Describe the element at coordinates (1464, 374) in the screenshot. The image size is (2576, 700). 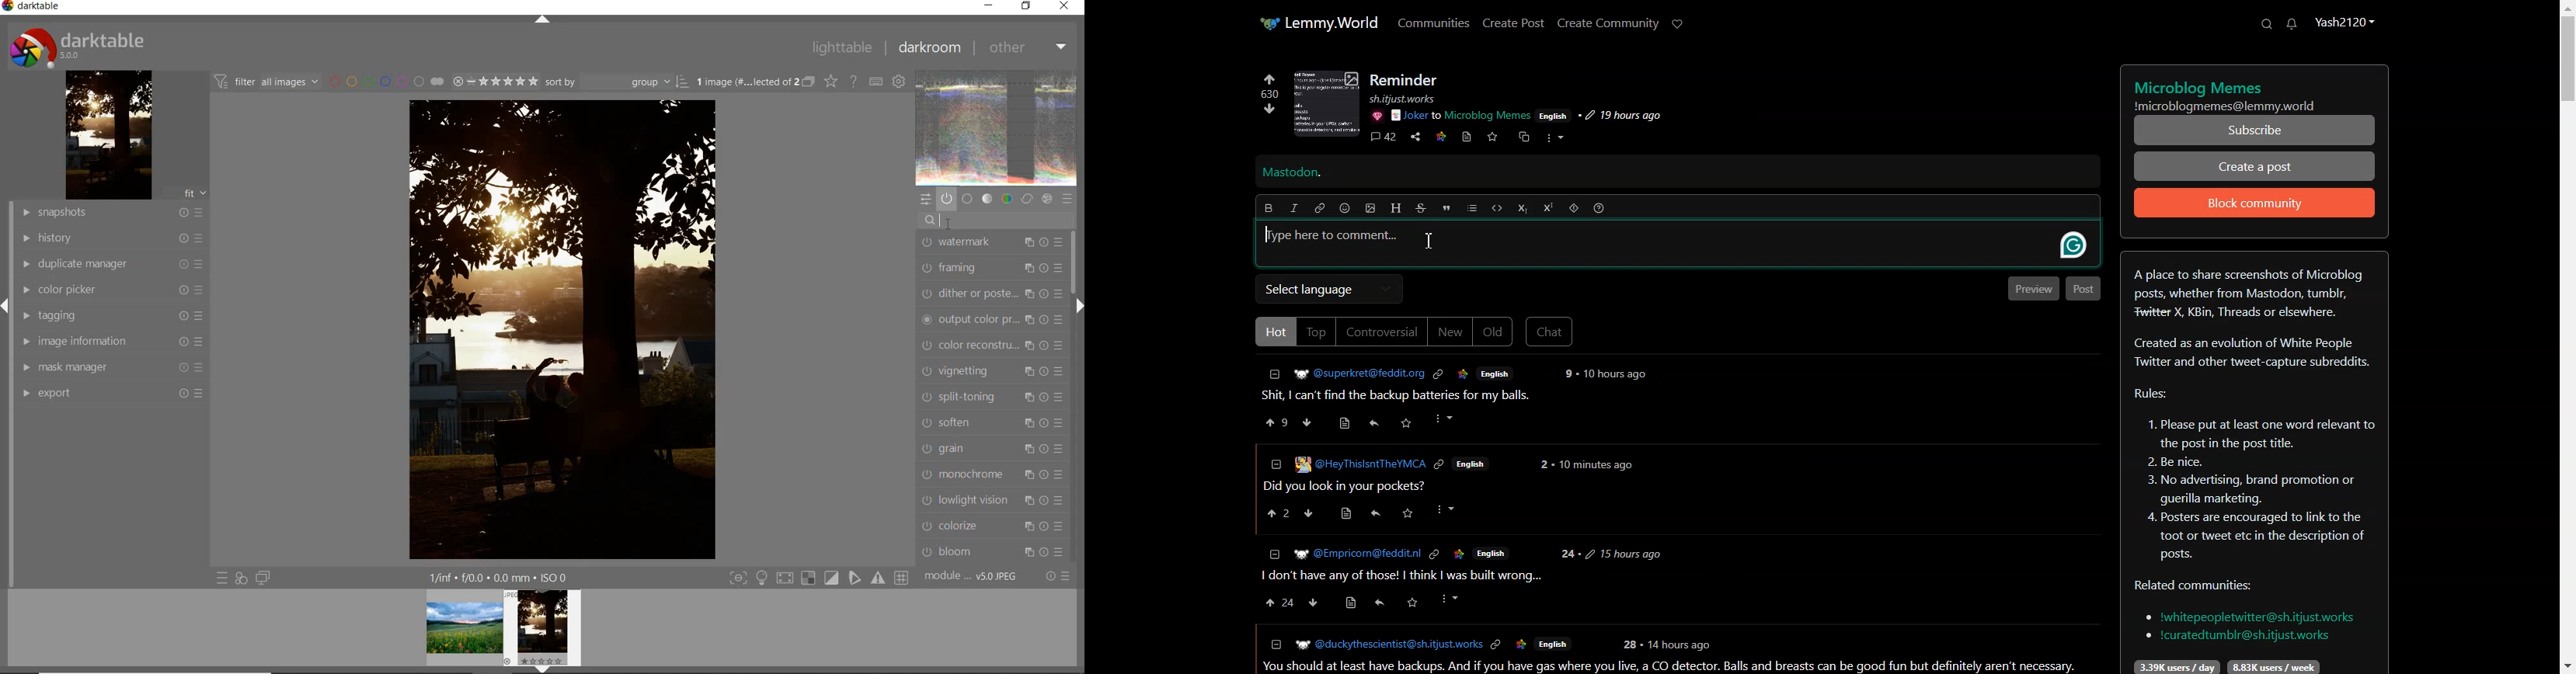
I see `` at that location.